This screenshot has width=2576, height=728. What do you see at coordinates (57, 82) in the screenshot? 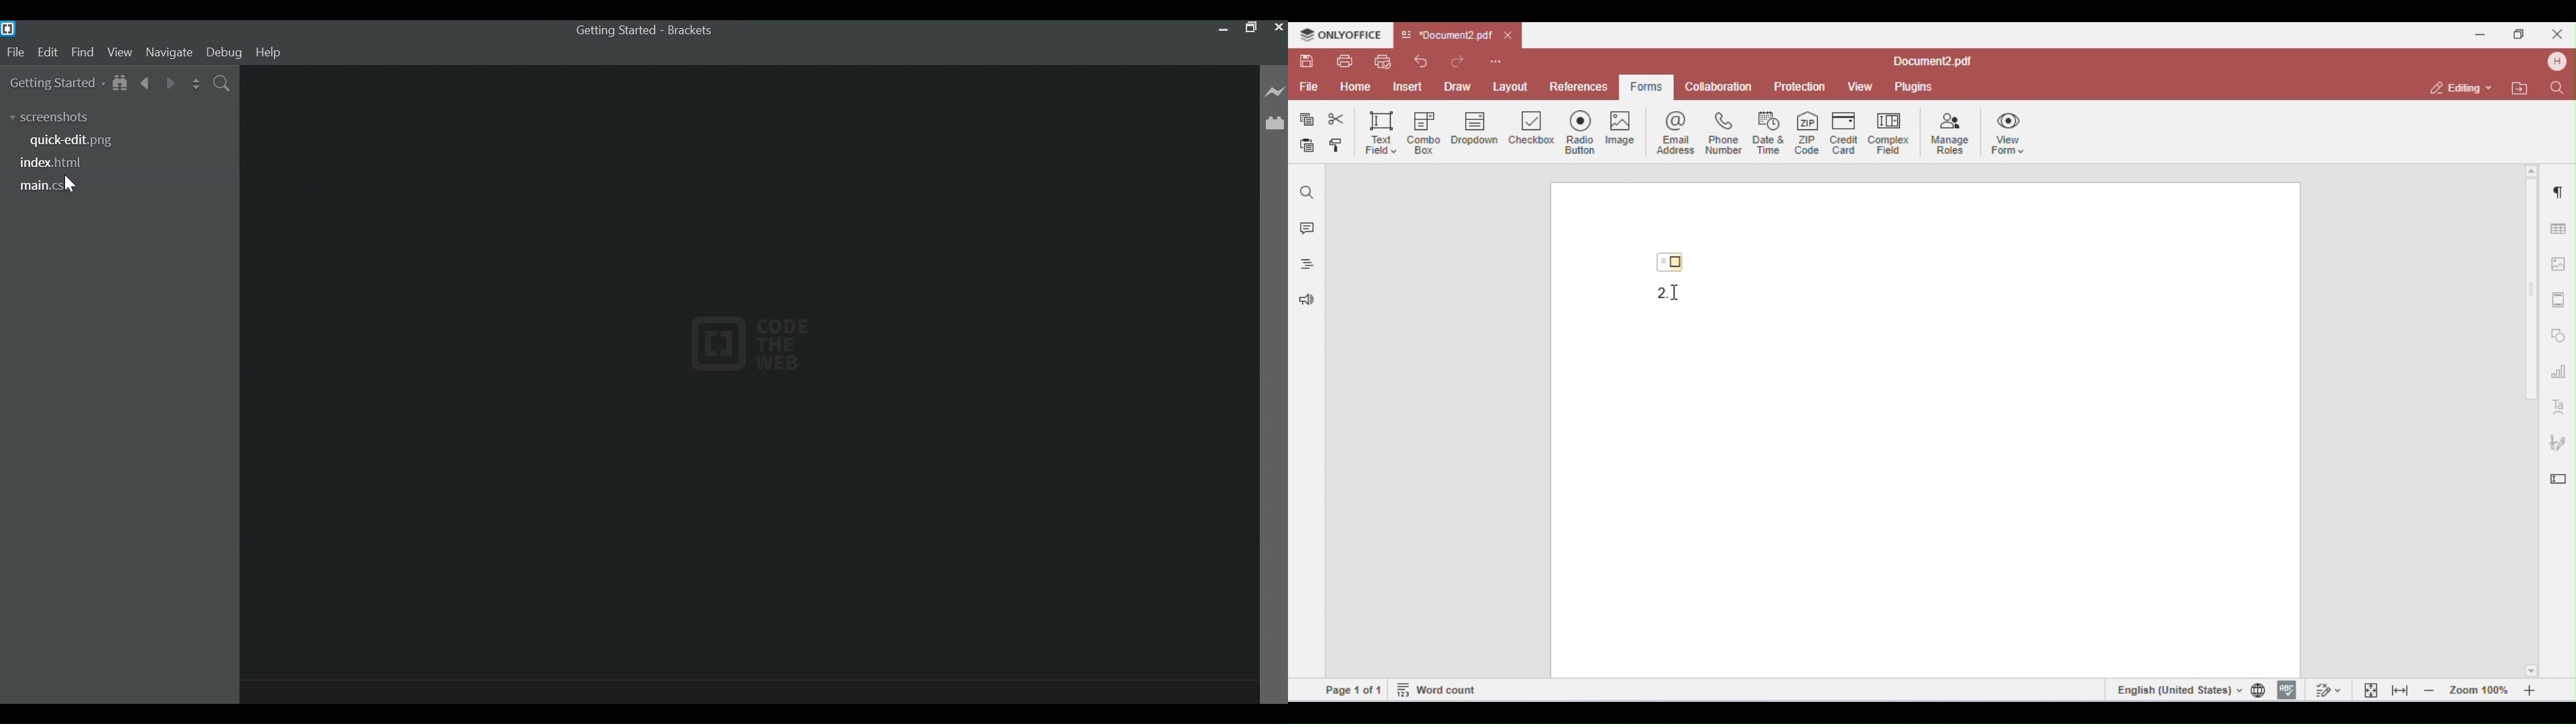
I see `Getting Started` at bounding box center [57, 82].